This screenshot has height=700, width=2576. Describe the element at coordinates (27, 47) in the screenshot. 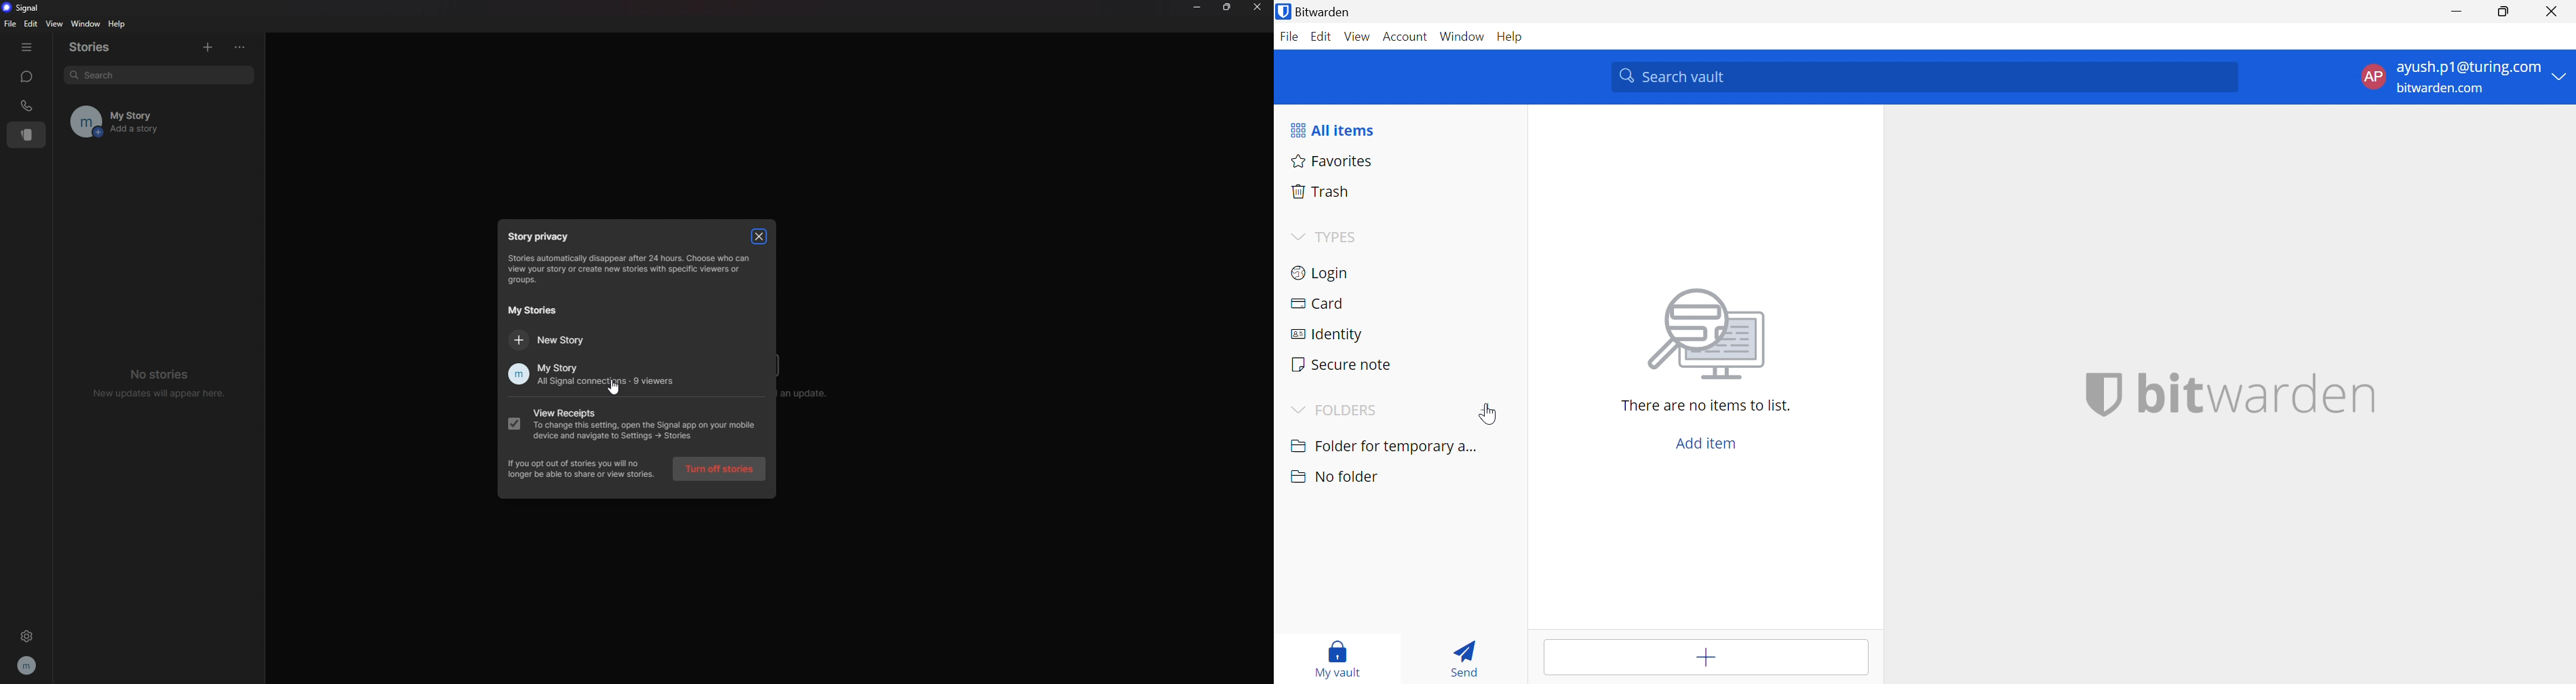

I see `hide tab` at that location.